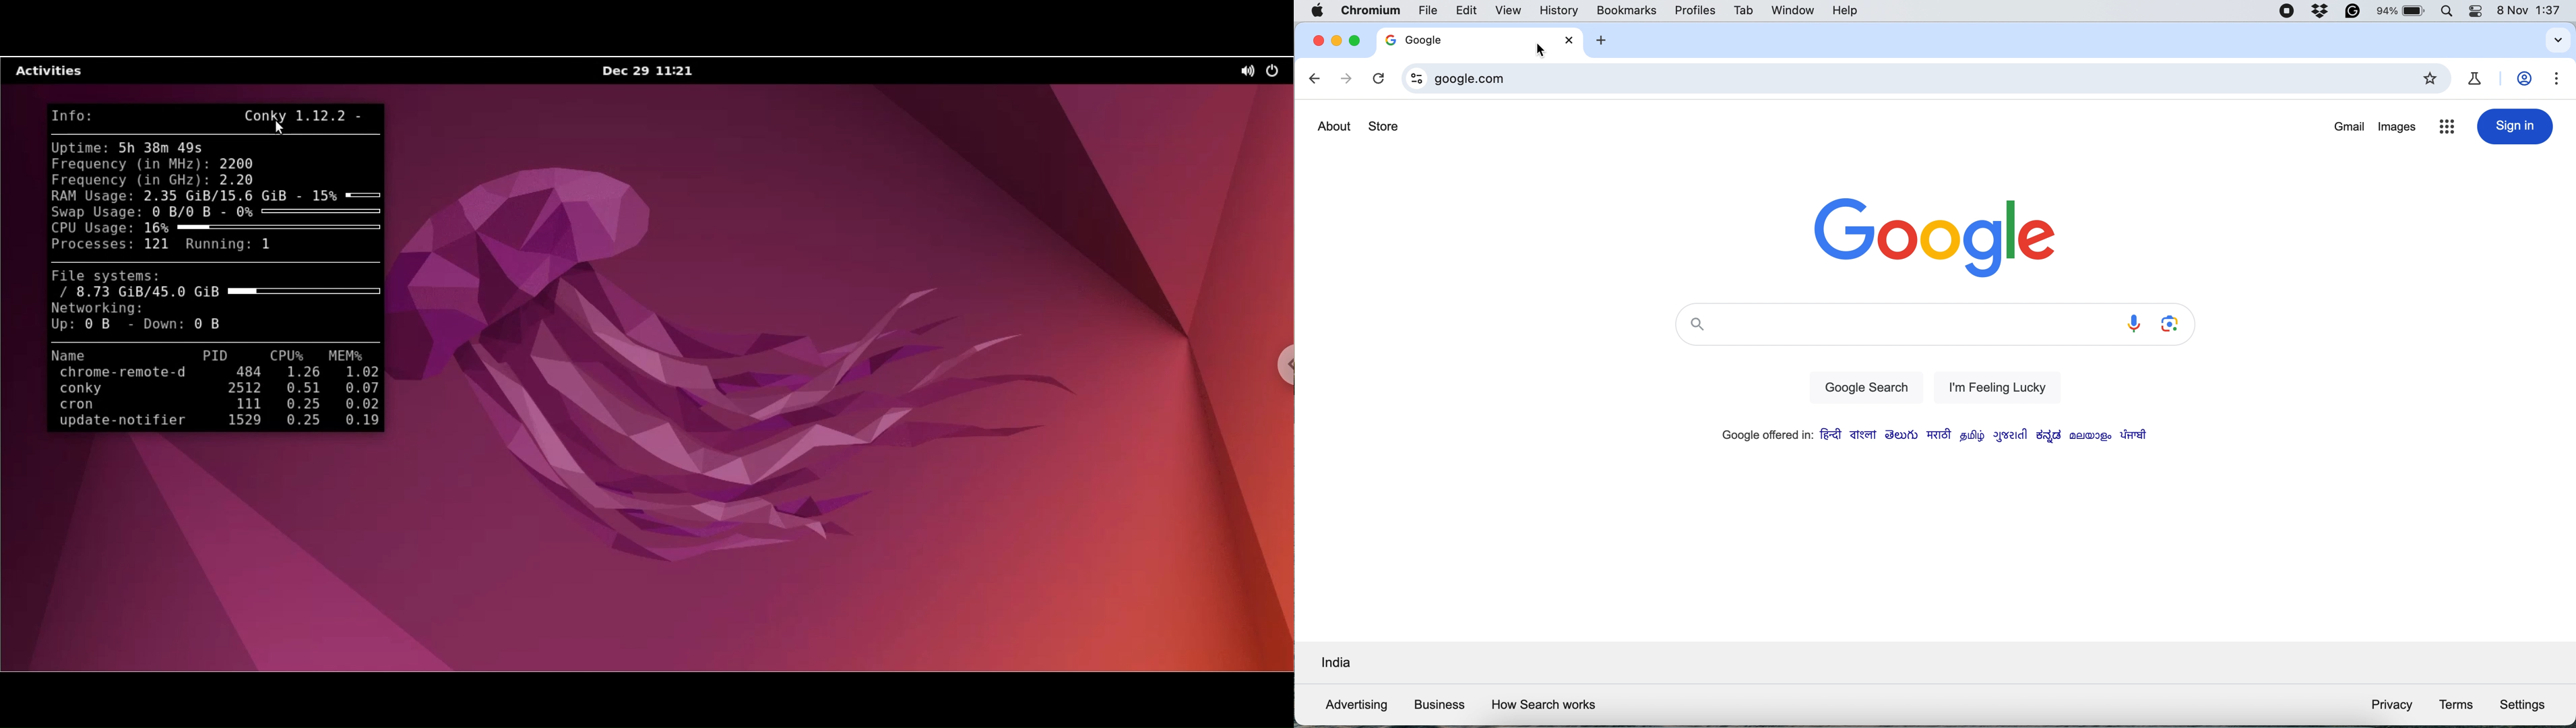 The image size is (2576, 728). Describe the element at coordinates (2527, 80) in the screenshot. I see `profile` at that location.